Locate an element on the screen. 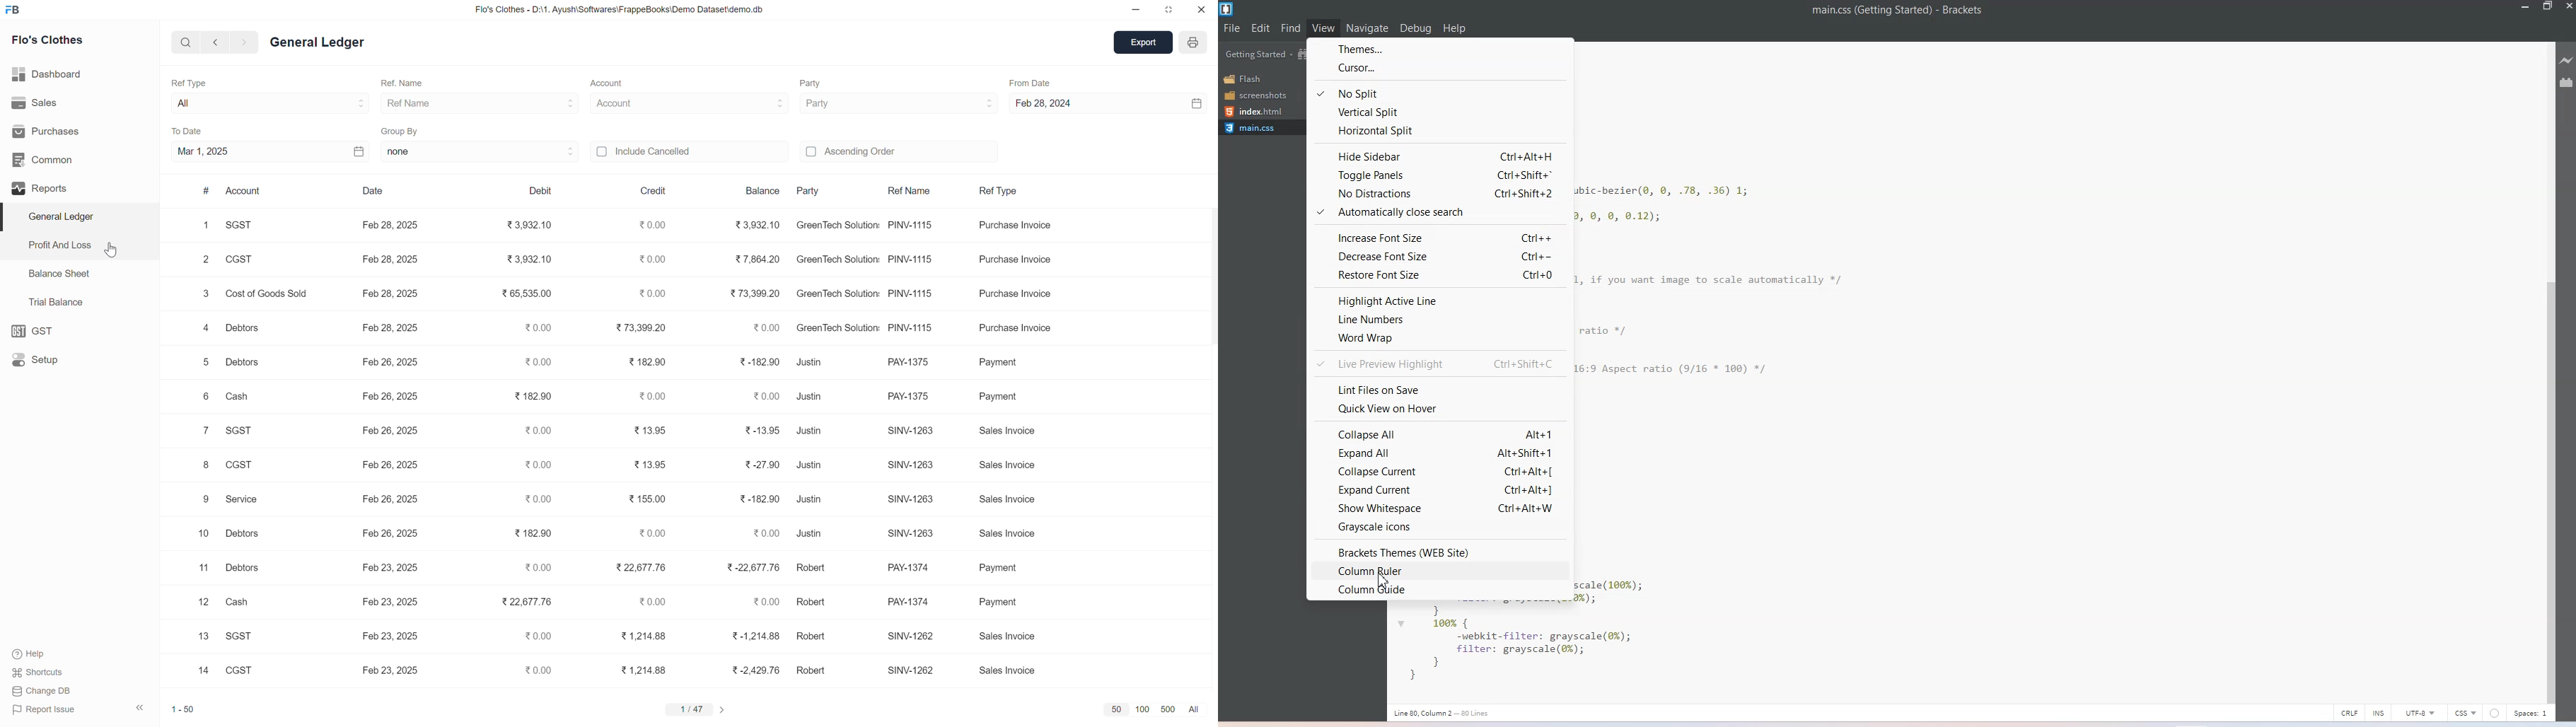 This screenshot has height=728, width=2576. Ref Type is located at coordinates (1009, 194).